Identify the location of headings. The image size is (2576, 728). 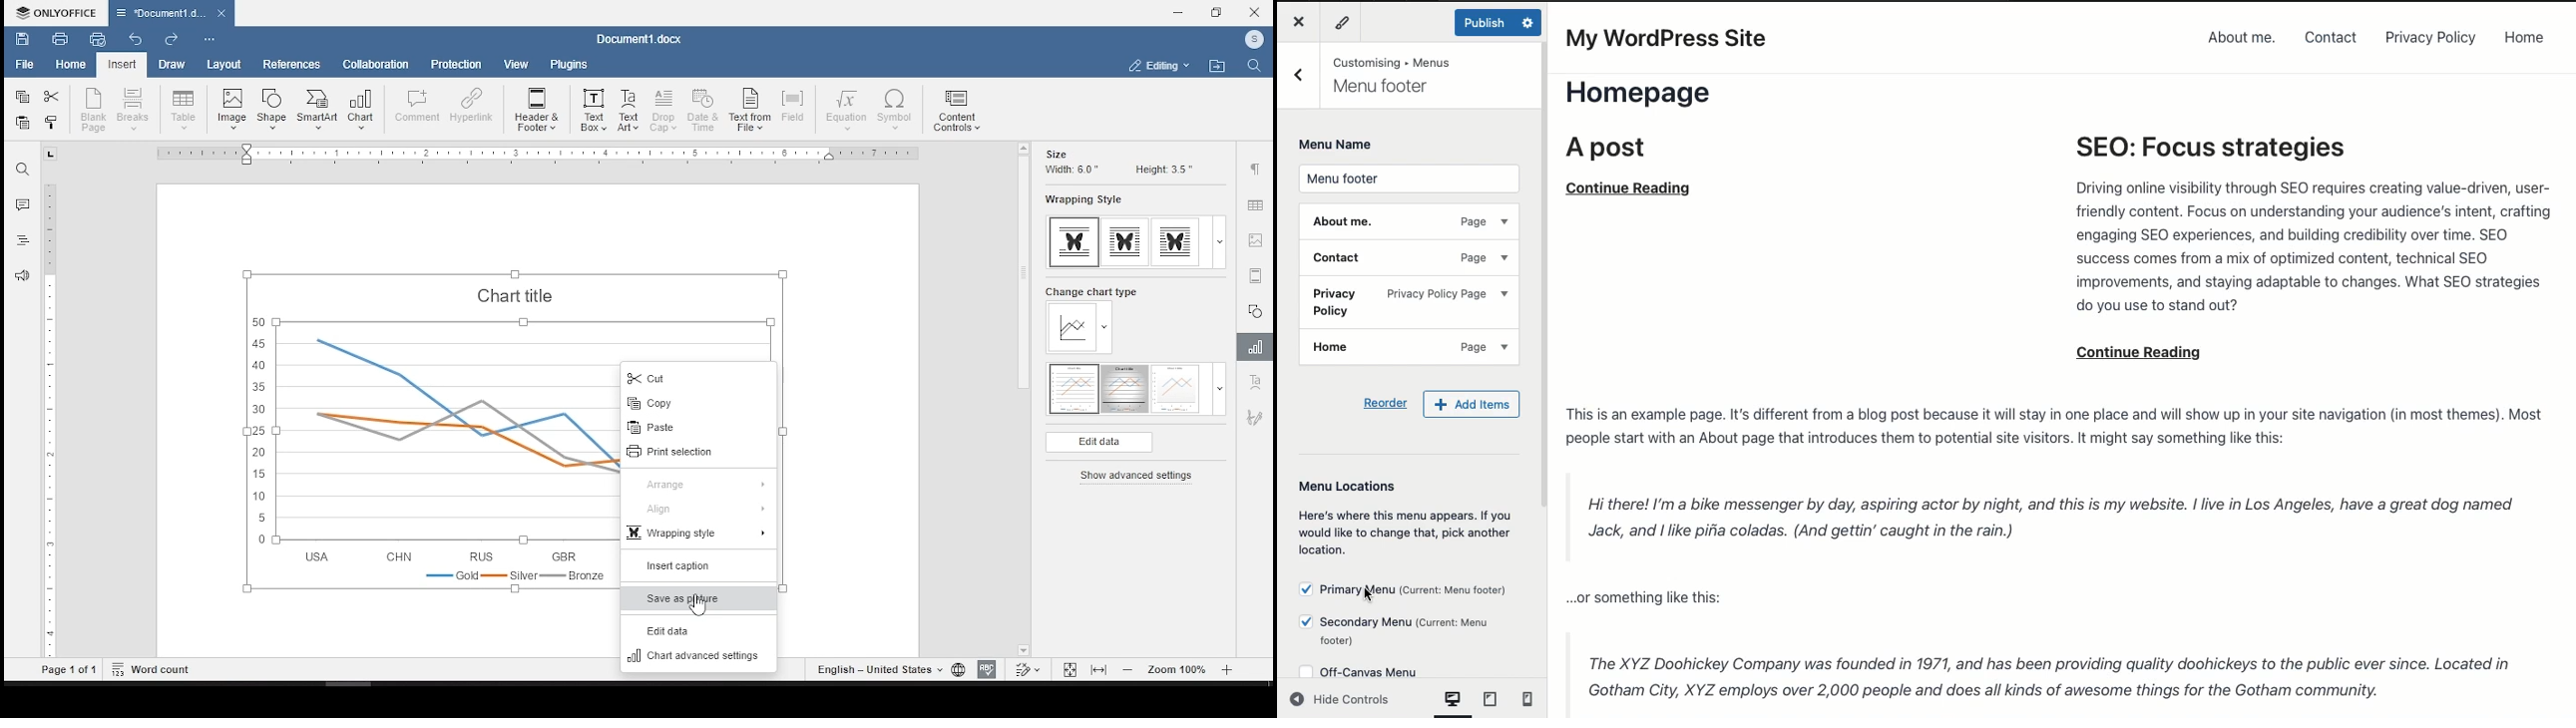
(20, 241).